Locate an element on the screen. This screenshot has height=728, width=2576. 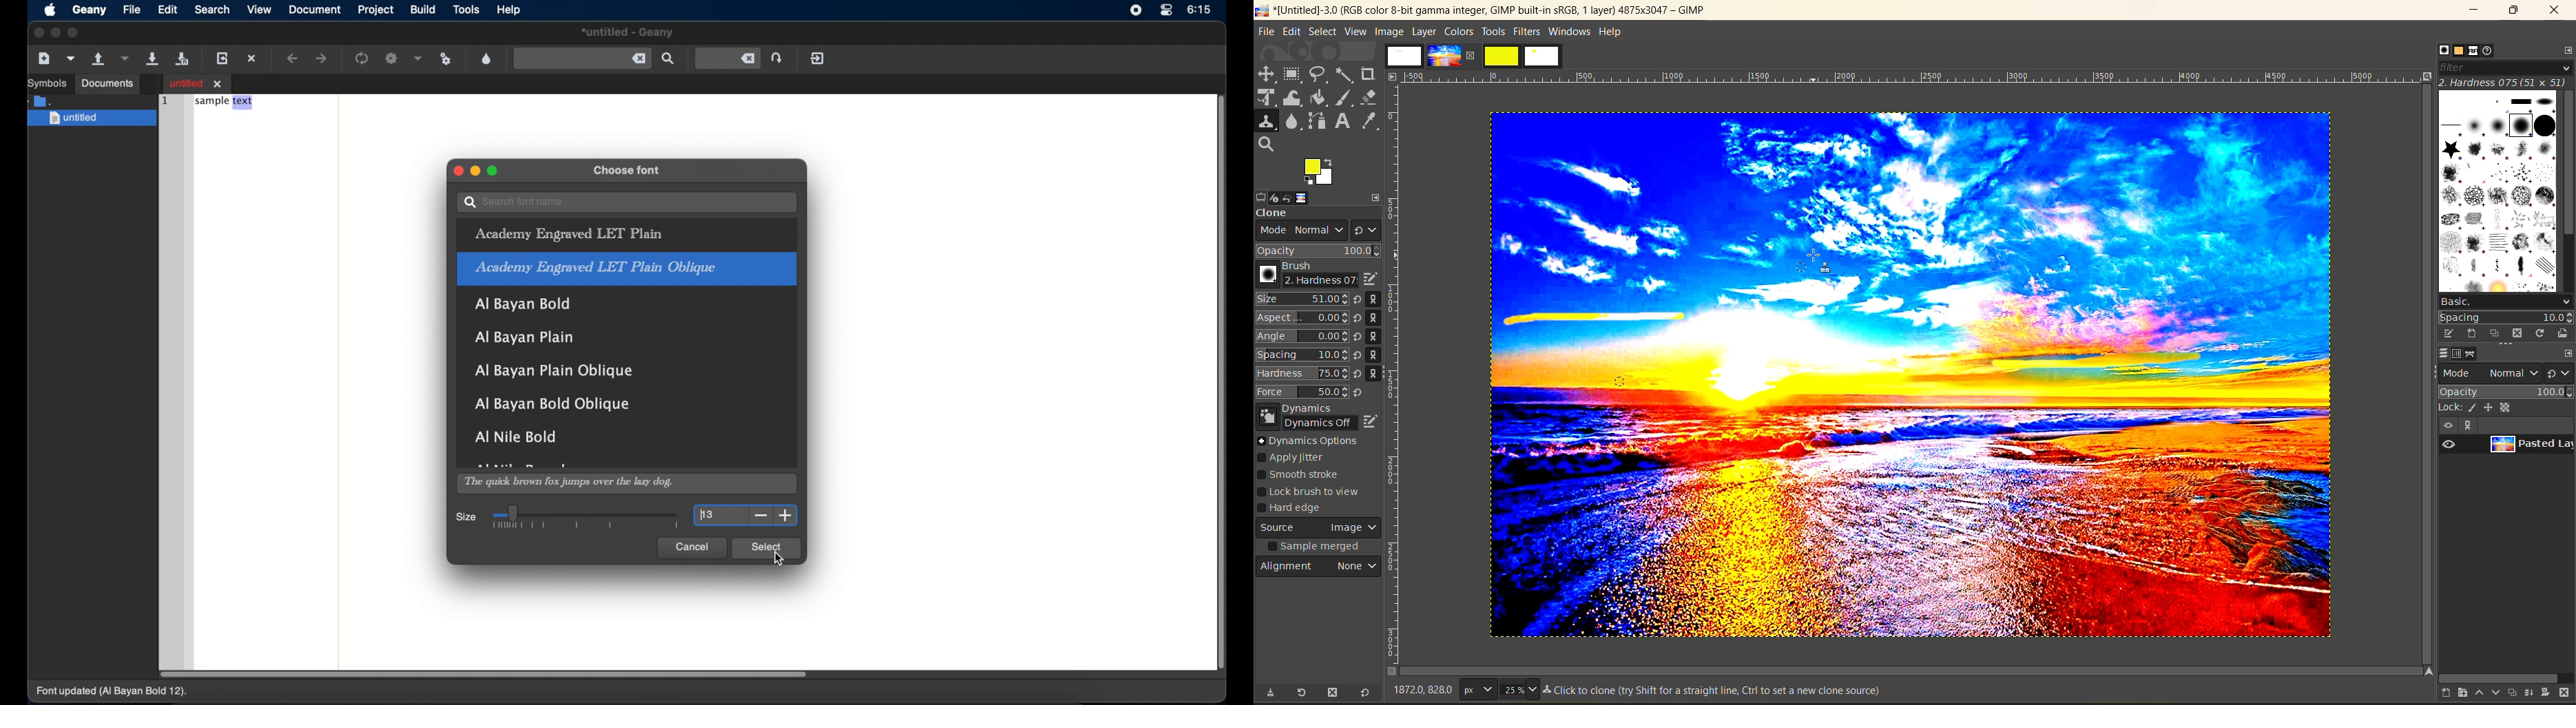
source is located at coordinates (1319, 529).